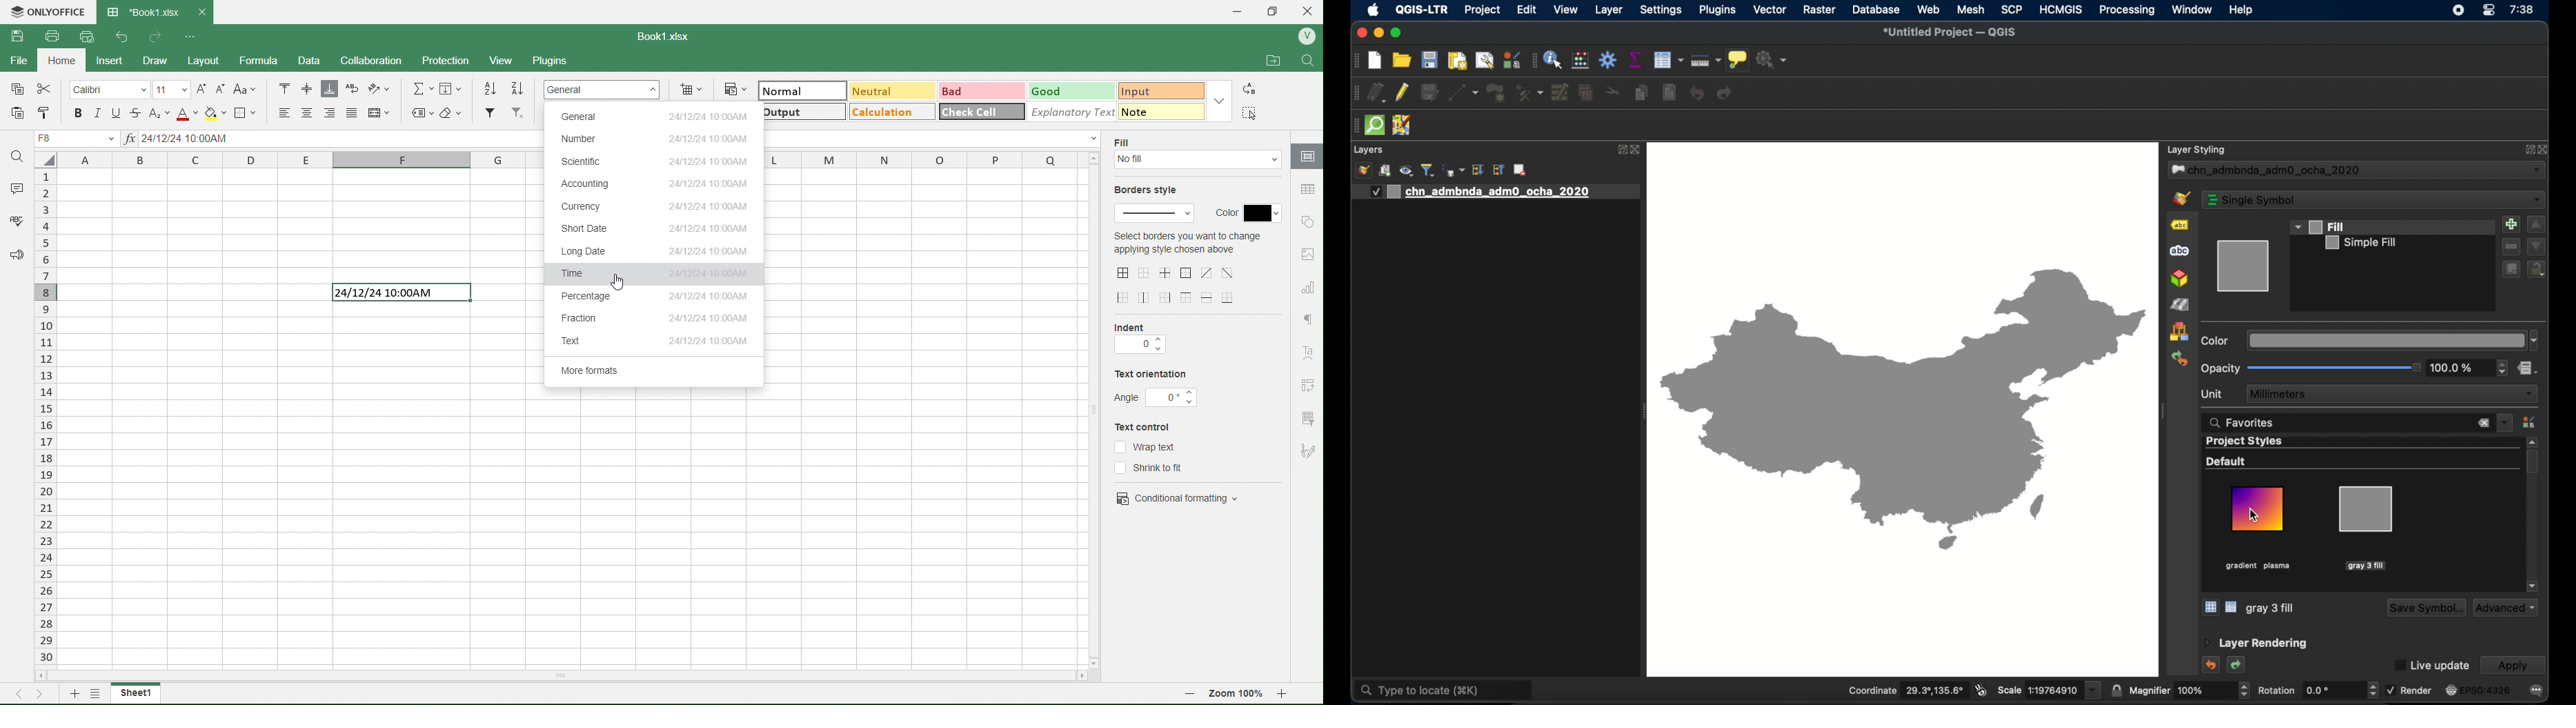 This screenshot has width=2576, height=728. What do you see at coordinates (2511, 271) in the screenshot?
I see `duplicate` at bounding box center [2511, 271].